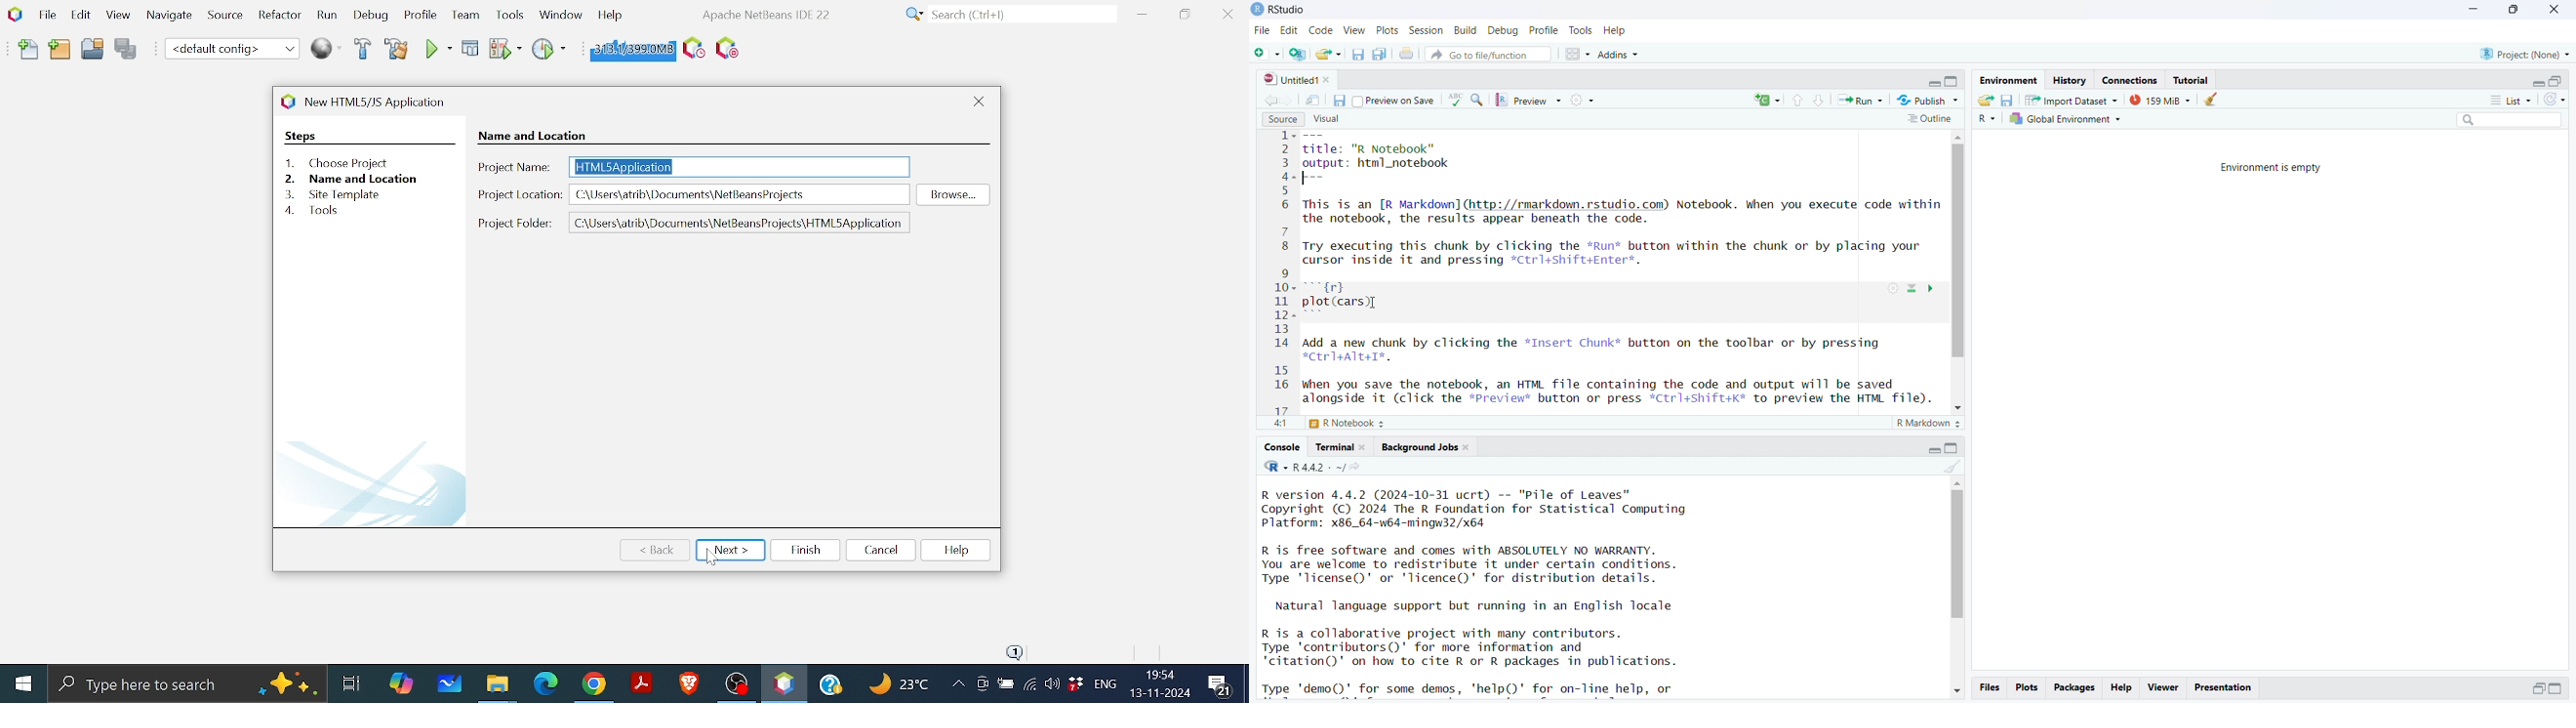  I want to click on search, so click(2505, 122).